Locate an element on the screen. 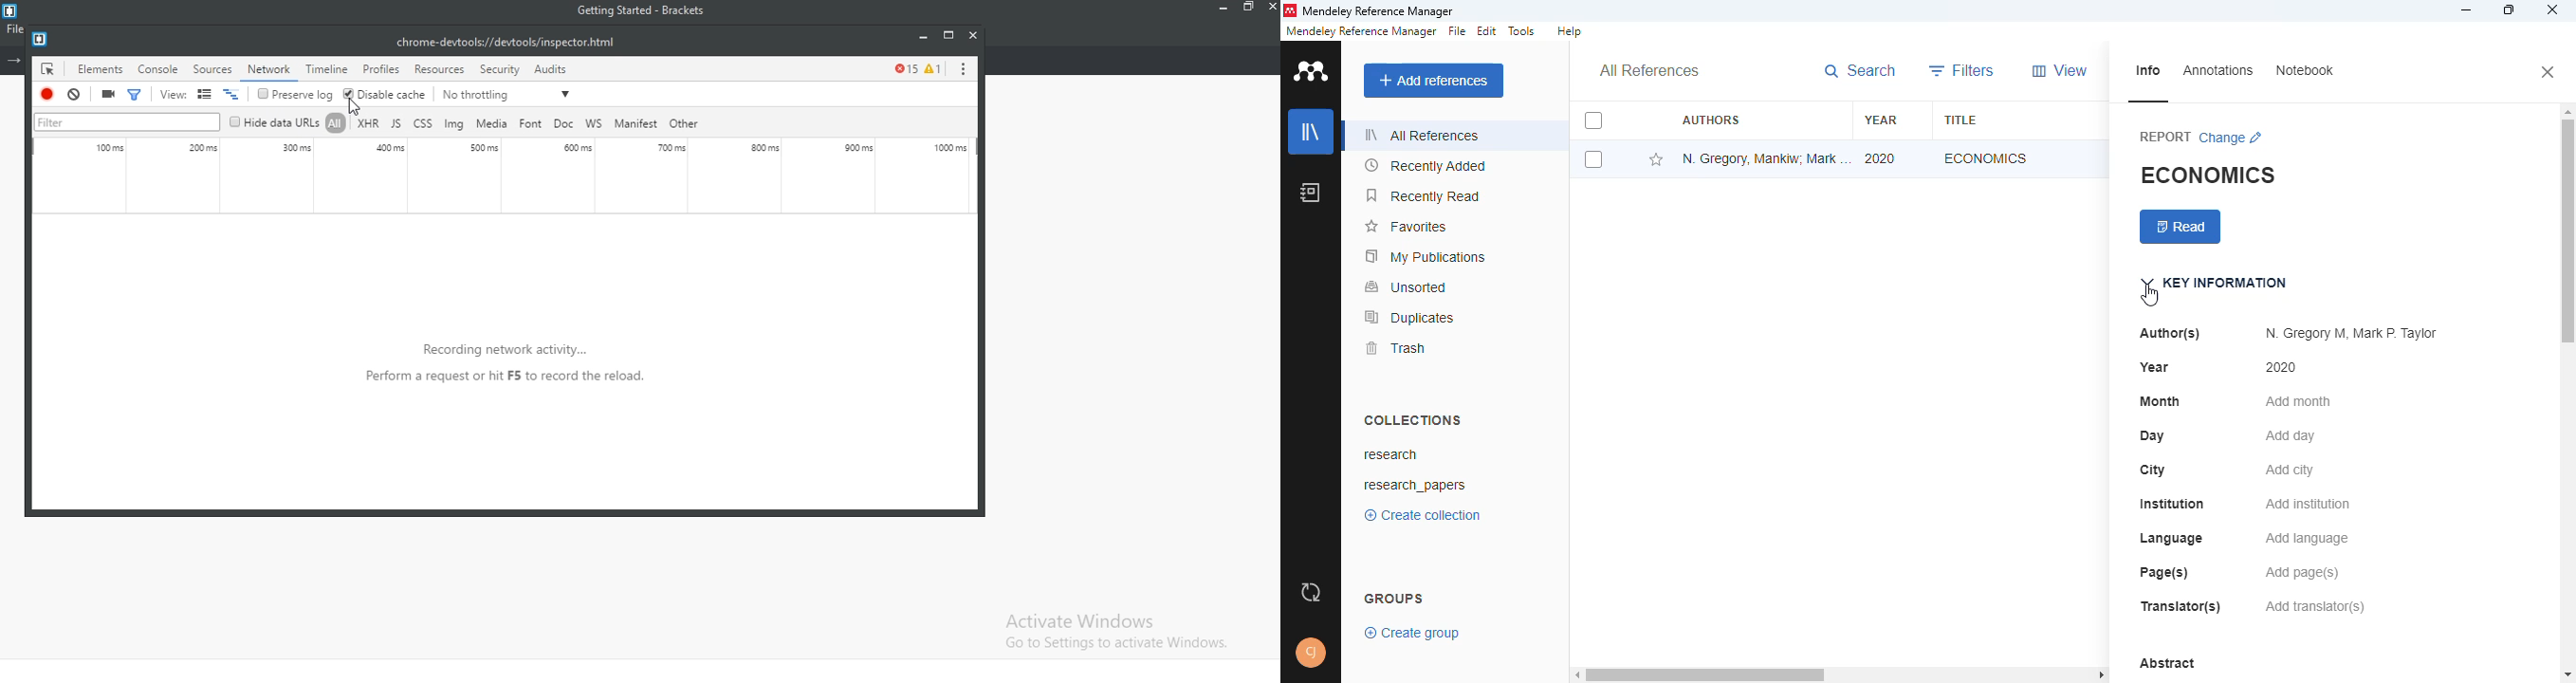  trash is located at coordinates (1394, 349).